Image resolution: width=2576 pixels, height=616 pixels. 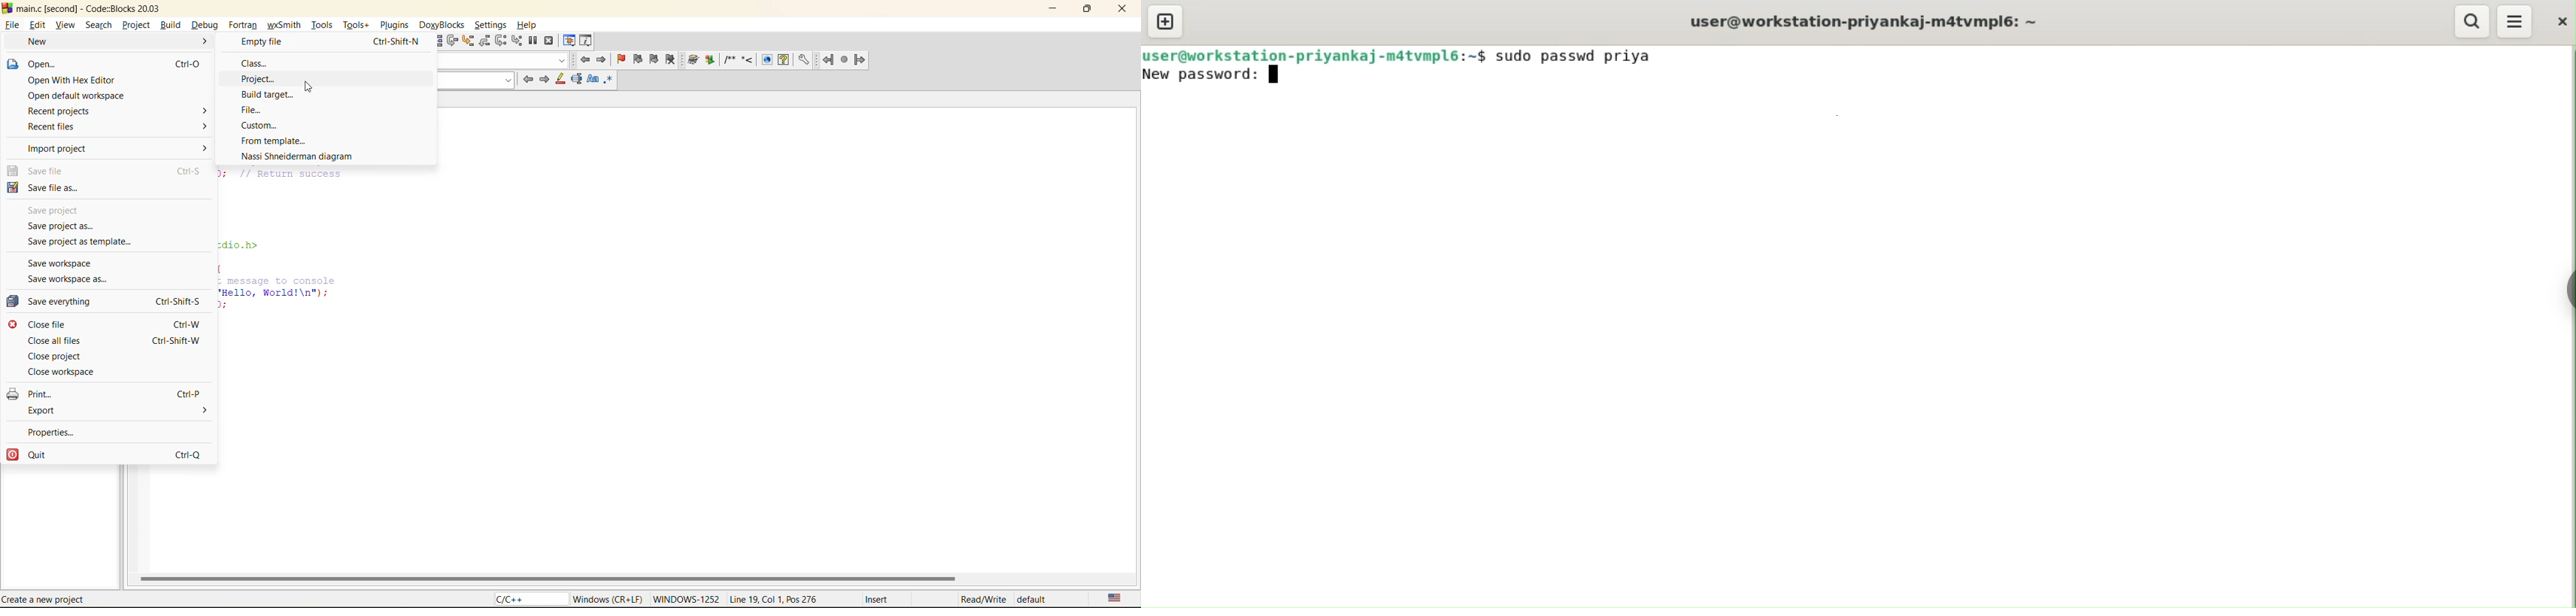 What do you see at coordinates (445, 24) in the screenshot?
I see `doxyblocks` at bounding box center [445, 24].